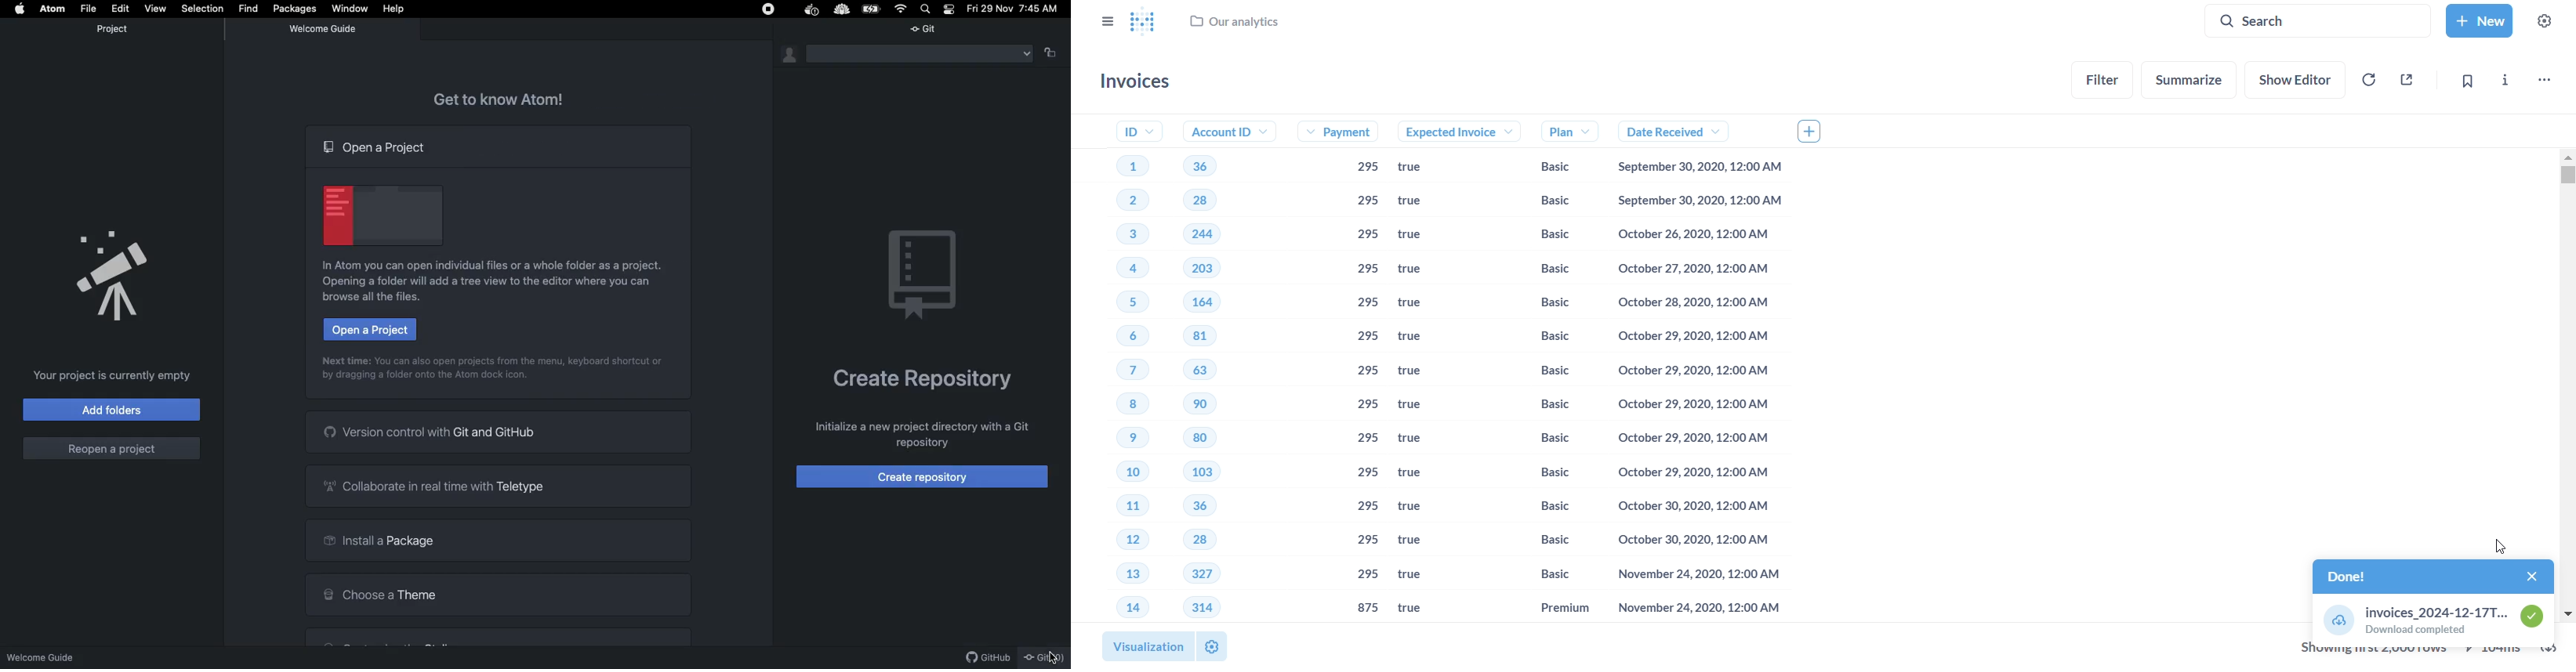 The image size is (2576, 672). I want to click on Selection, so click(202, 7).